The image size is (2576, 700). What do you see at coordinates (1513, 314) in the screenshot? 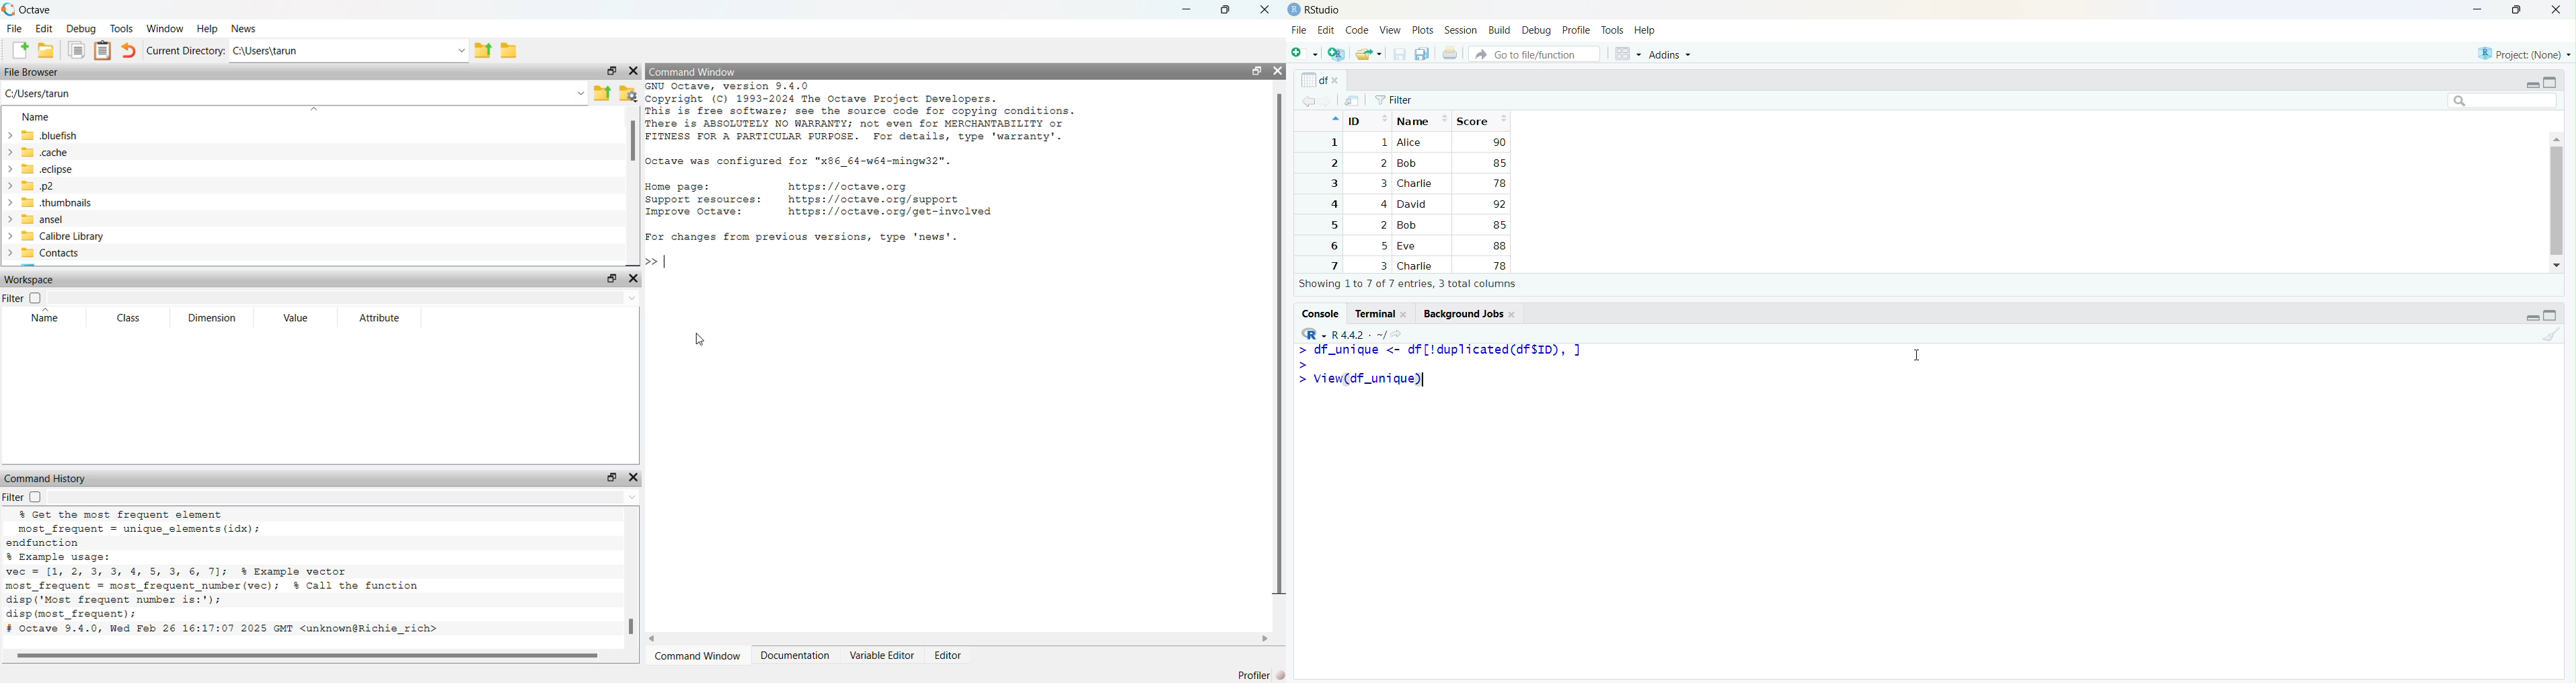
I see `close` at bounding box center [1513, 314].